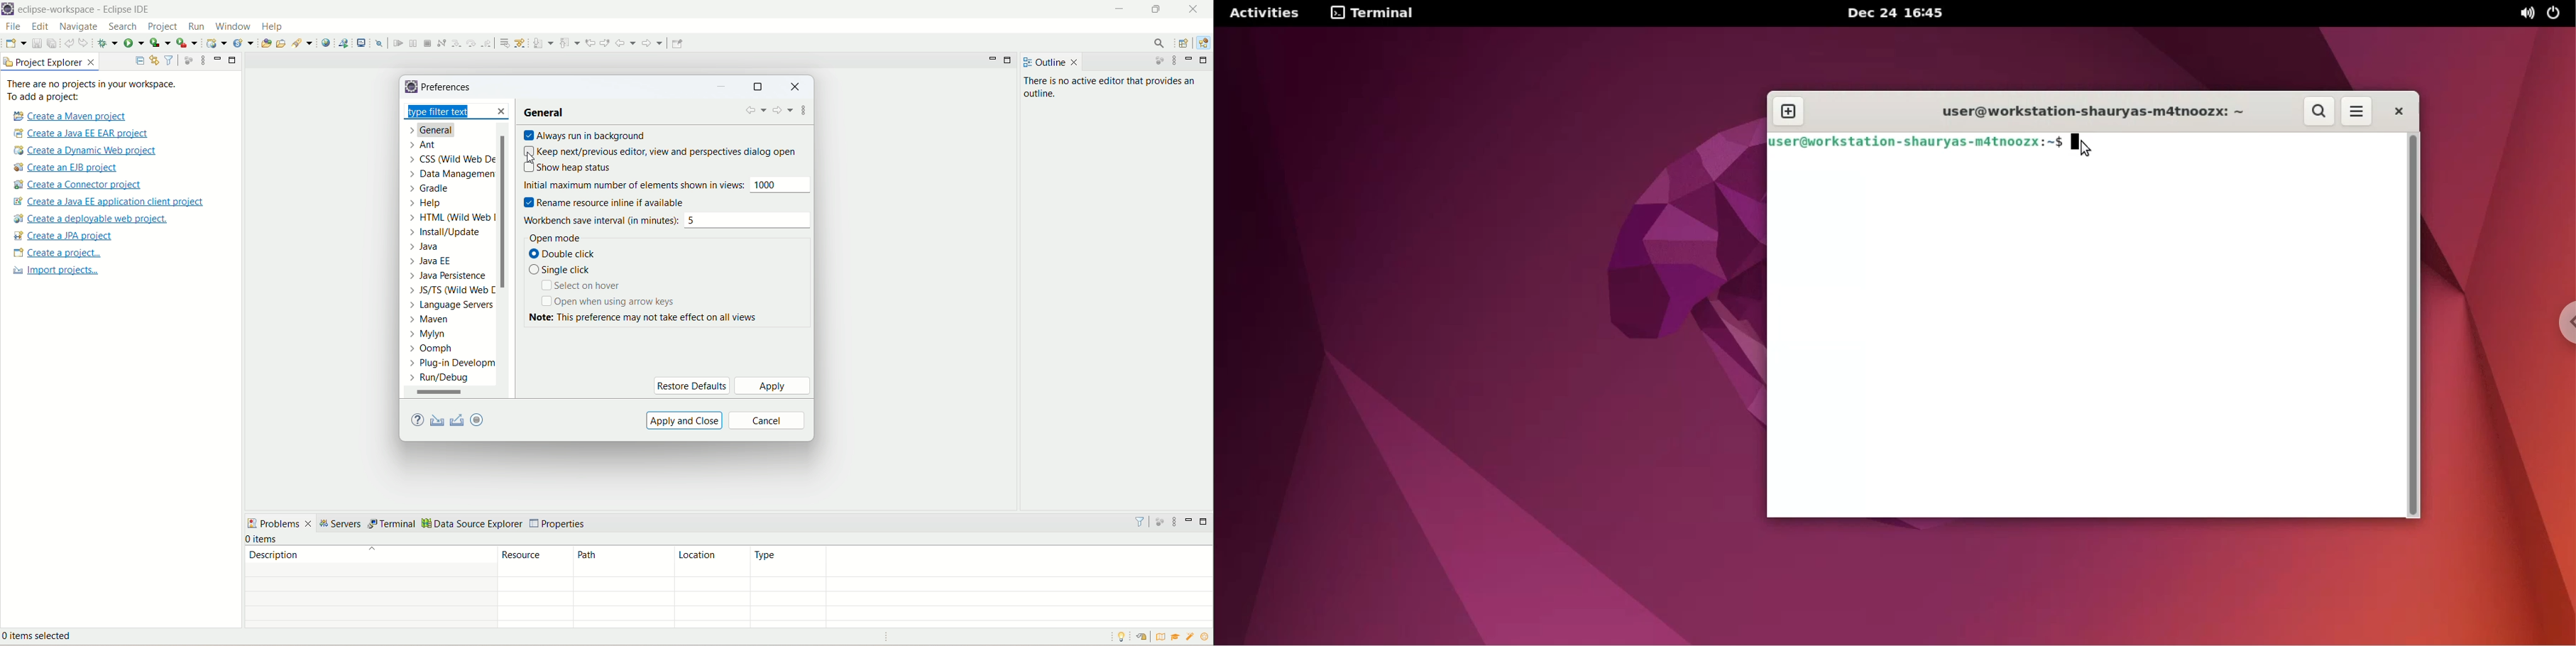 This screenshot has width=2576, height=672. Describe the element at coordinates (685, 420) in the screenshot. I see `apply and close` at that location.